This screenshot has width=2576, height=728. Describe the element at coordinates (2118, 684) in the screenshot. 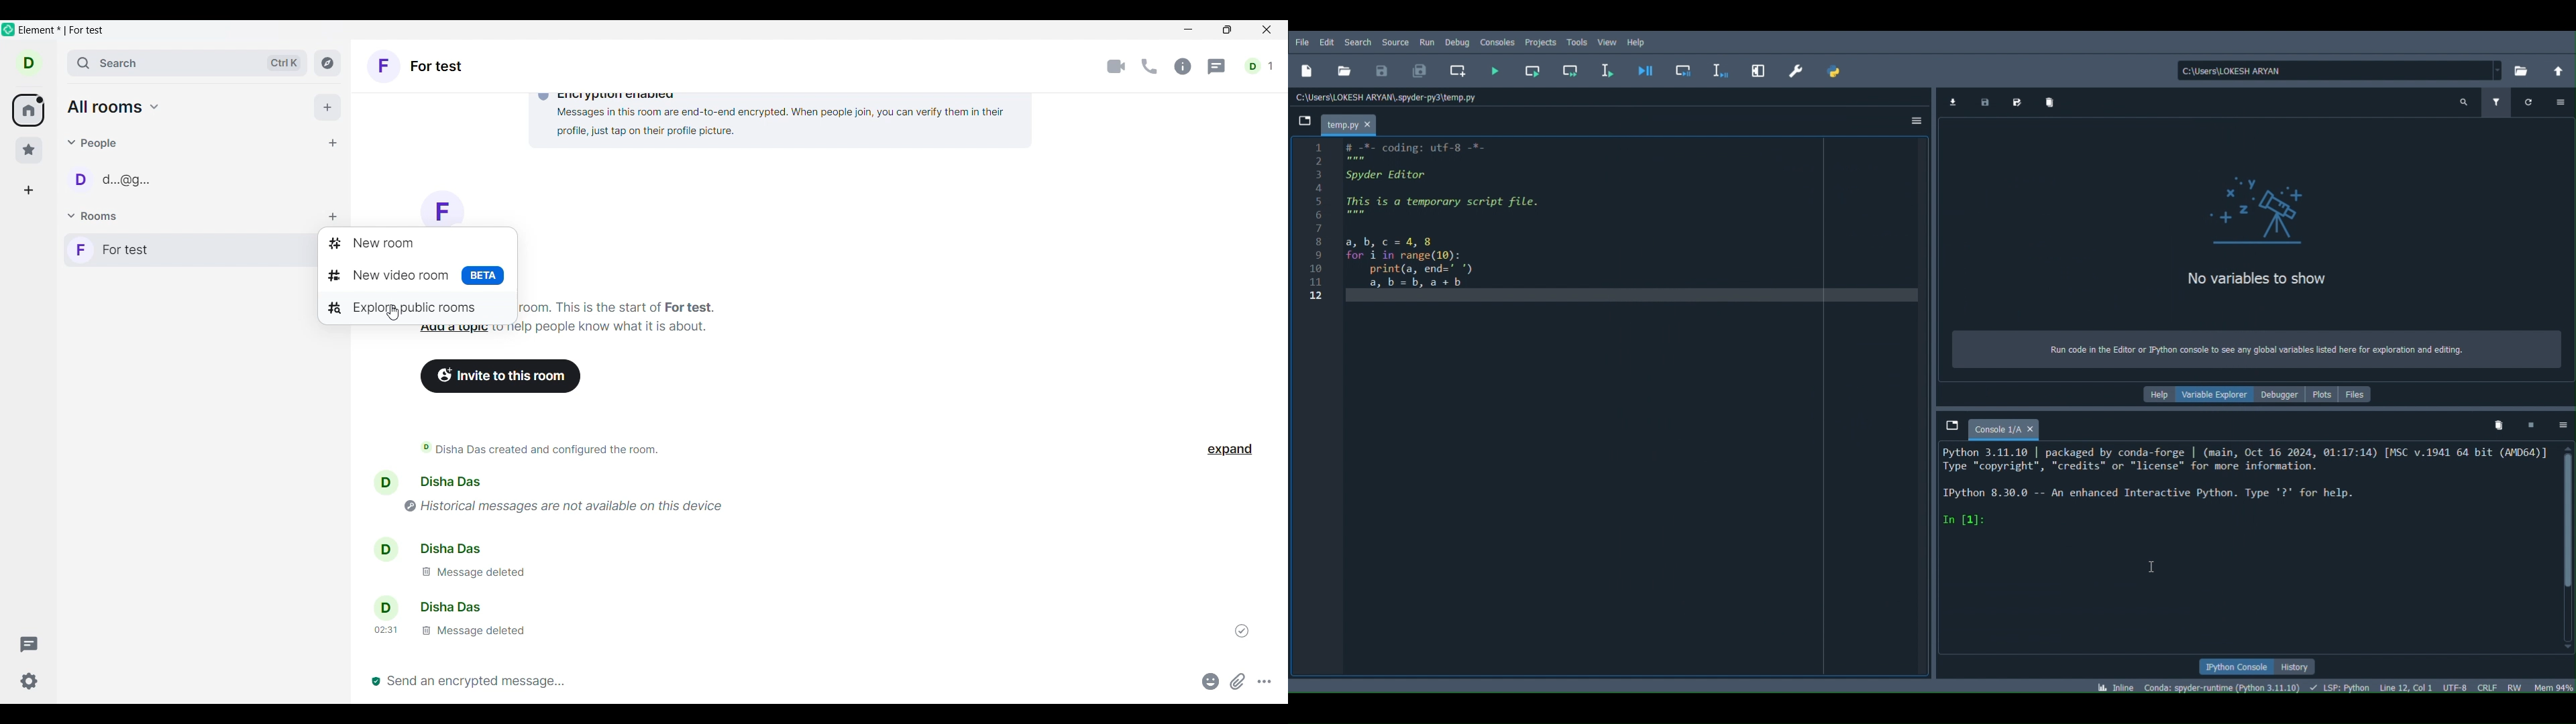

I see `Click to toggle between inline and interactive Matplotlib plotting` at that location.